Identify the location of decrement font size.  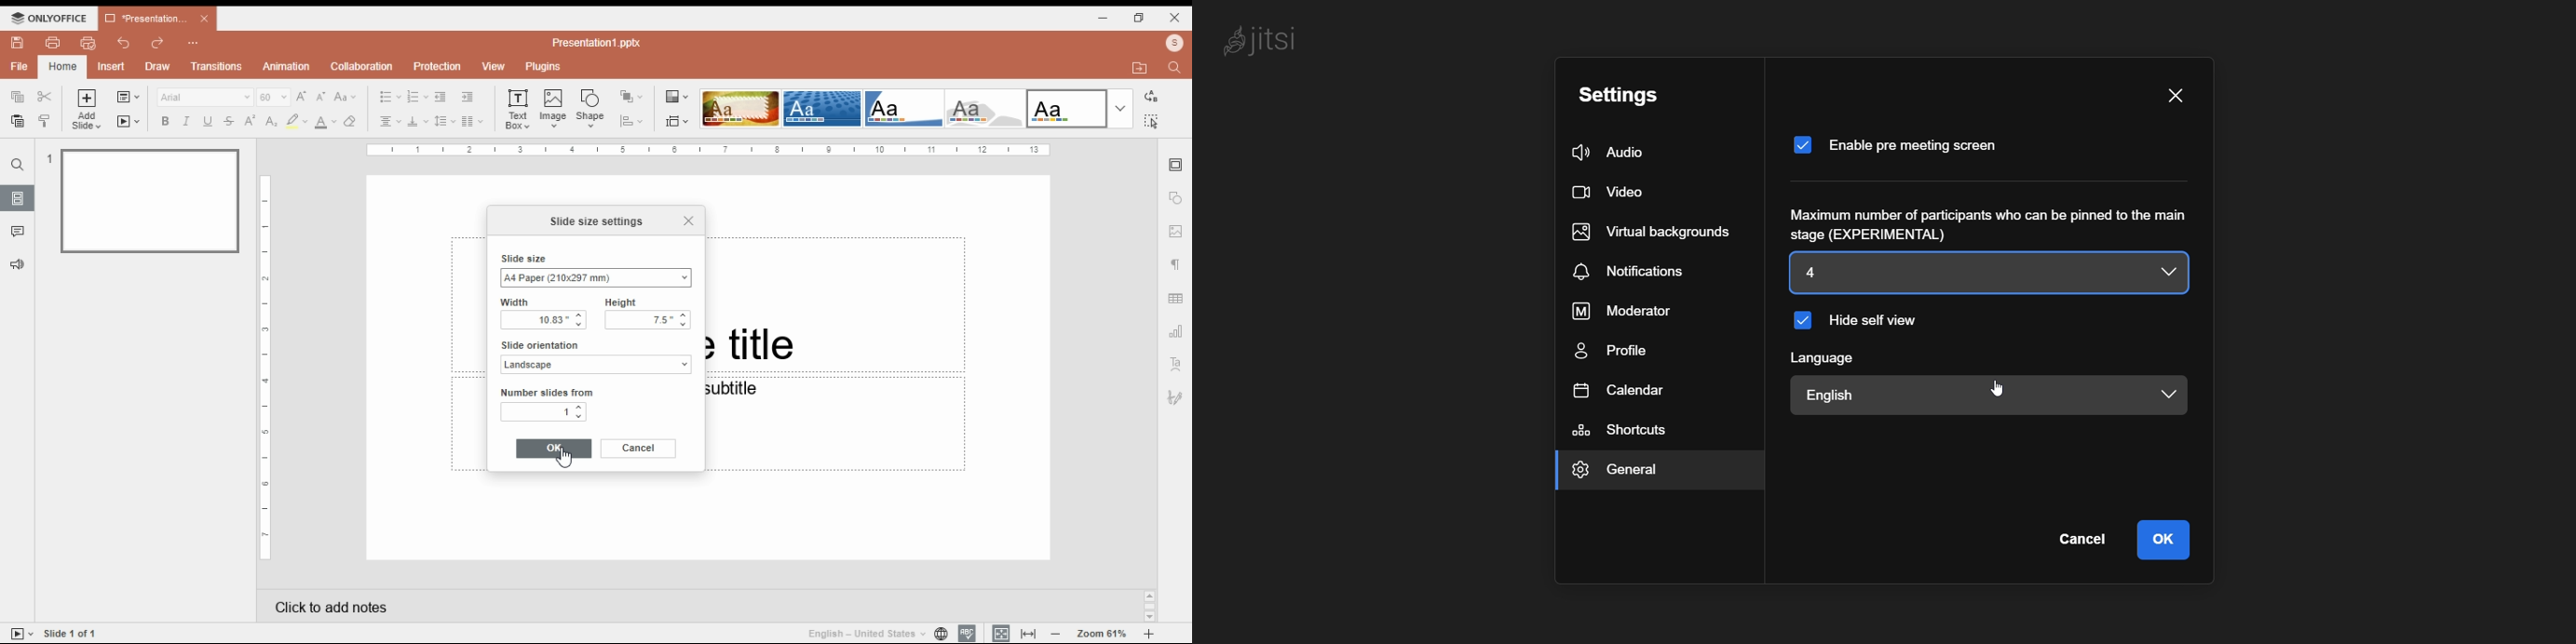
(321, 96).